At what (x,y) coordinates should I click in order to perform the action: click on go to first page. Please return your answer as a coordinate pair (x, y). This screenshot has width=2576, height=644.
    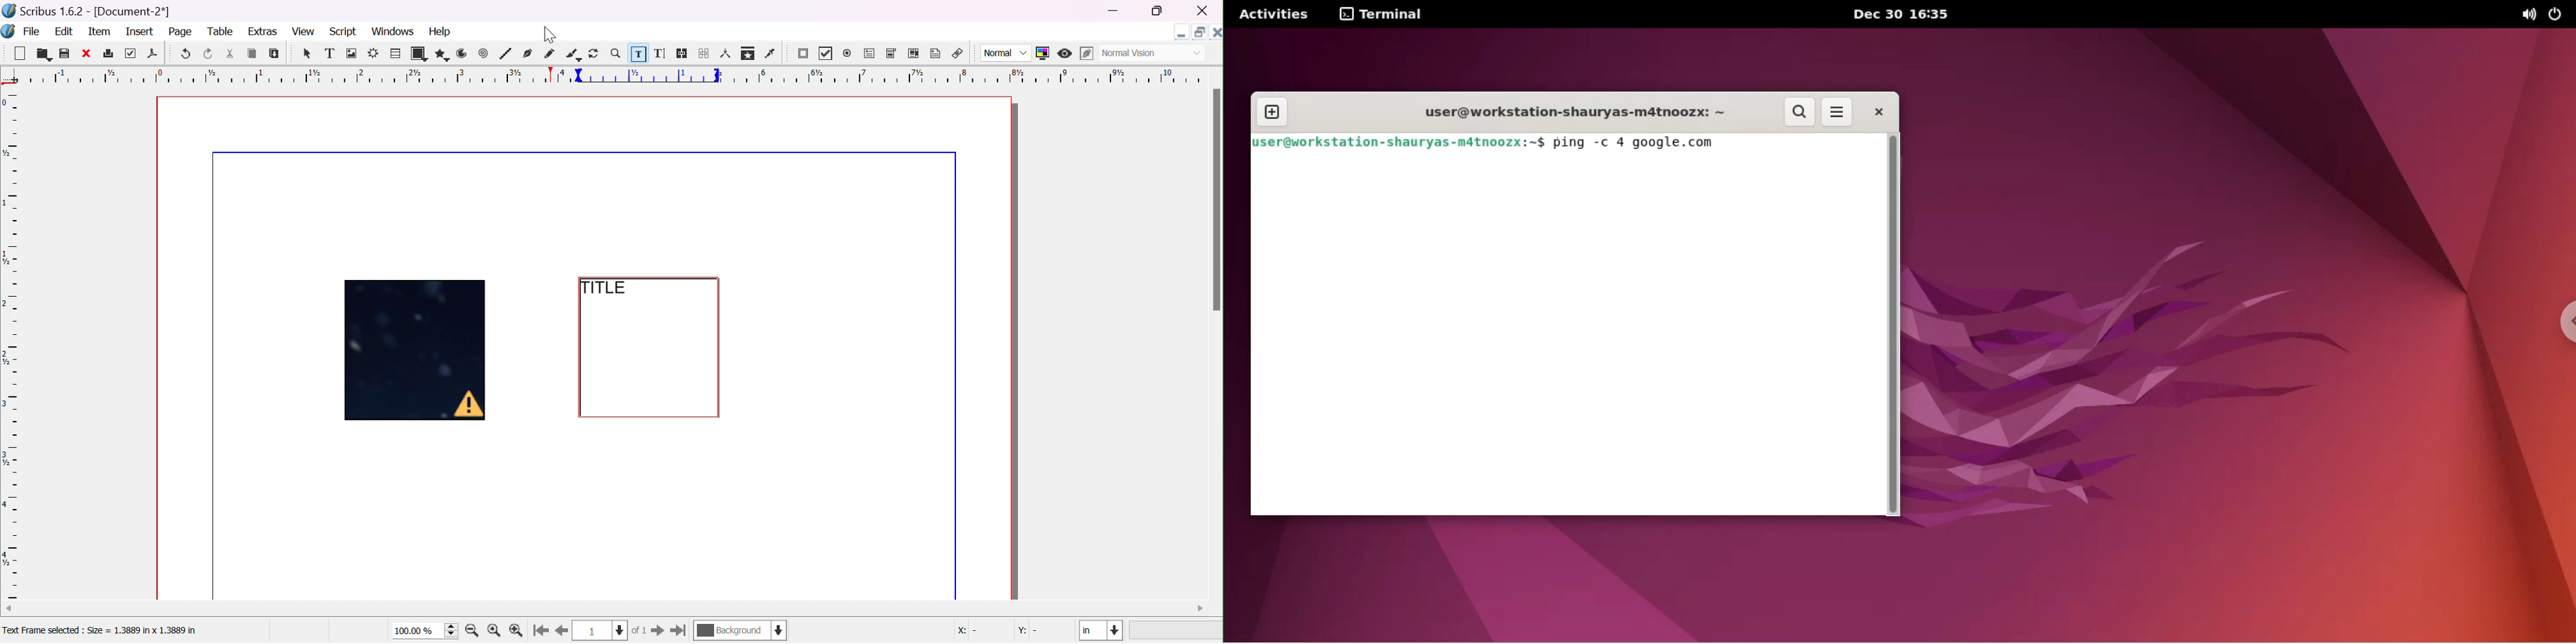
    Looking at the image, I should click on (542, 630).